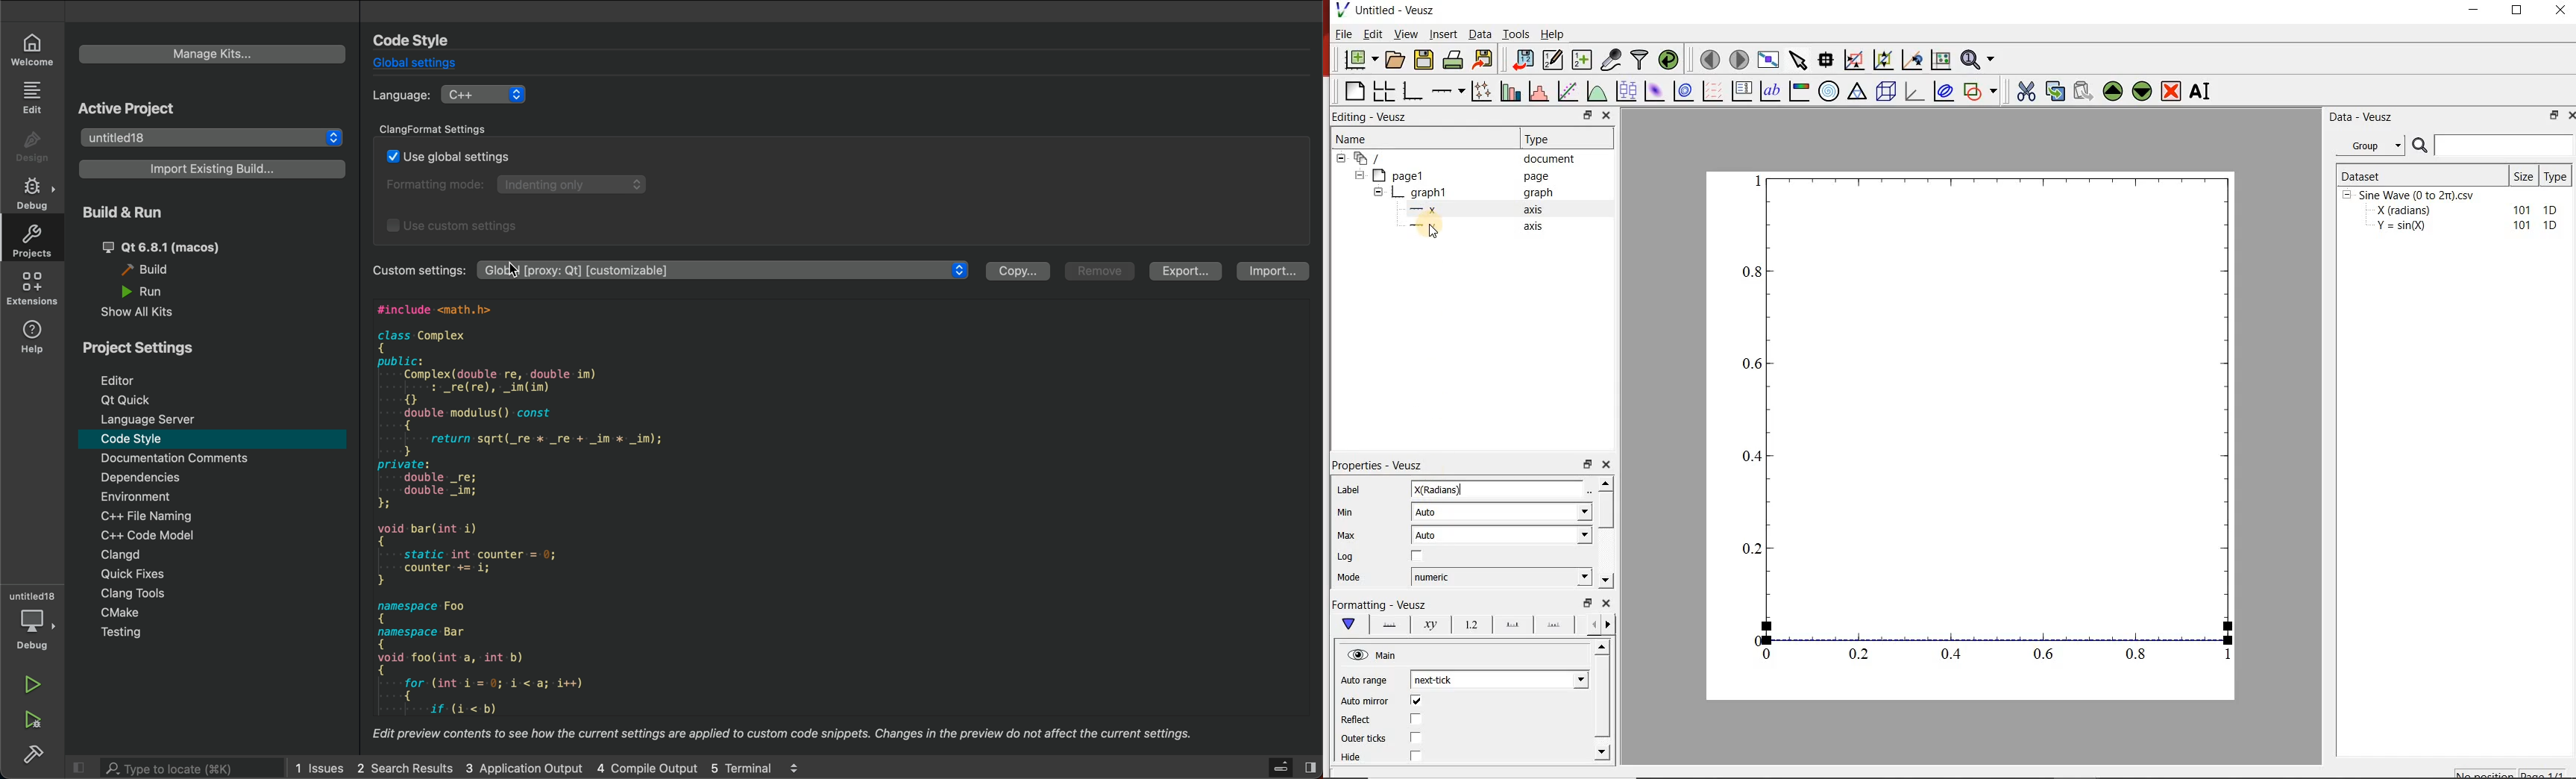 Image resolution: width=2576 pixels, height=784 pixels. What do you see at coordinates (166, 498) in the screenshot?
I see `Environment ` at bounding box center [166, 498].